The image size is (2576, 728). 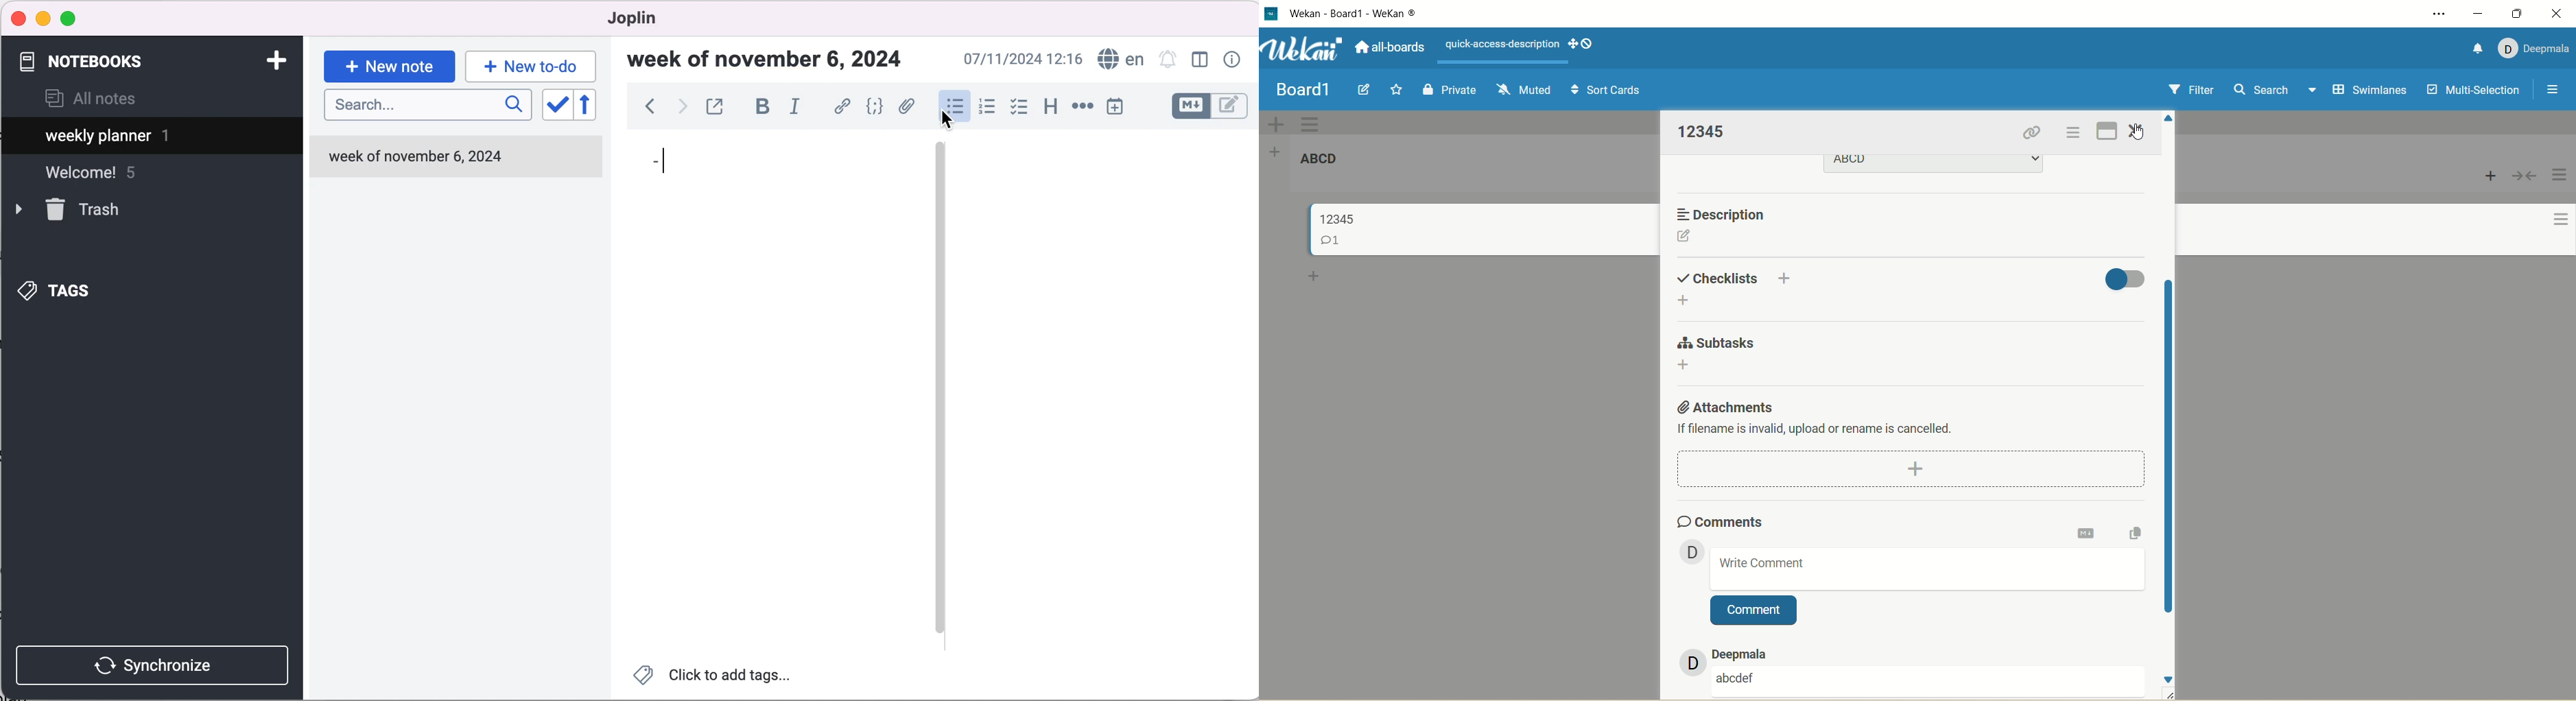 I want to click on search, so click(x=428, y=105).